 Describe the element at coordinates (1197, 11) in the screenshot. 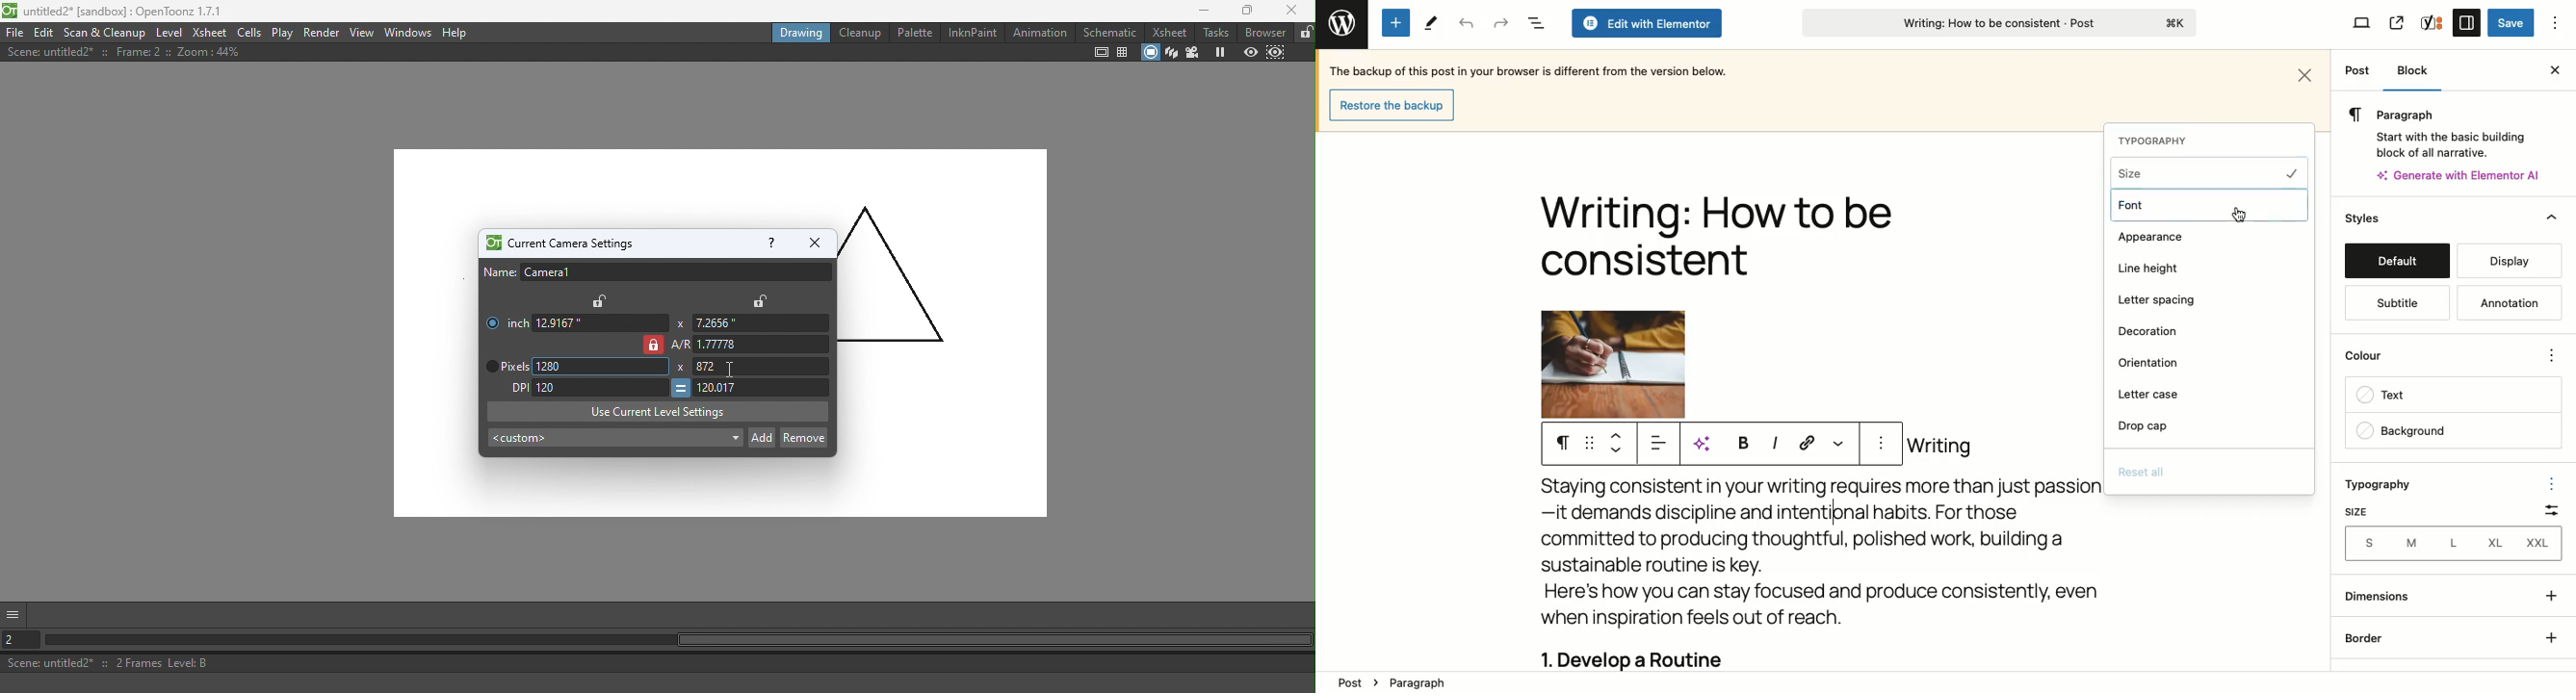

I see `Minimize` at that location.